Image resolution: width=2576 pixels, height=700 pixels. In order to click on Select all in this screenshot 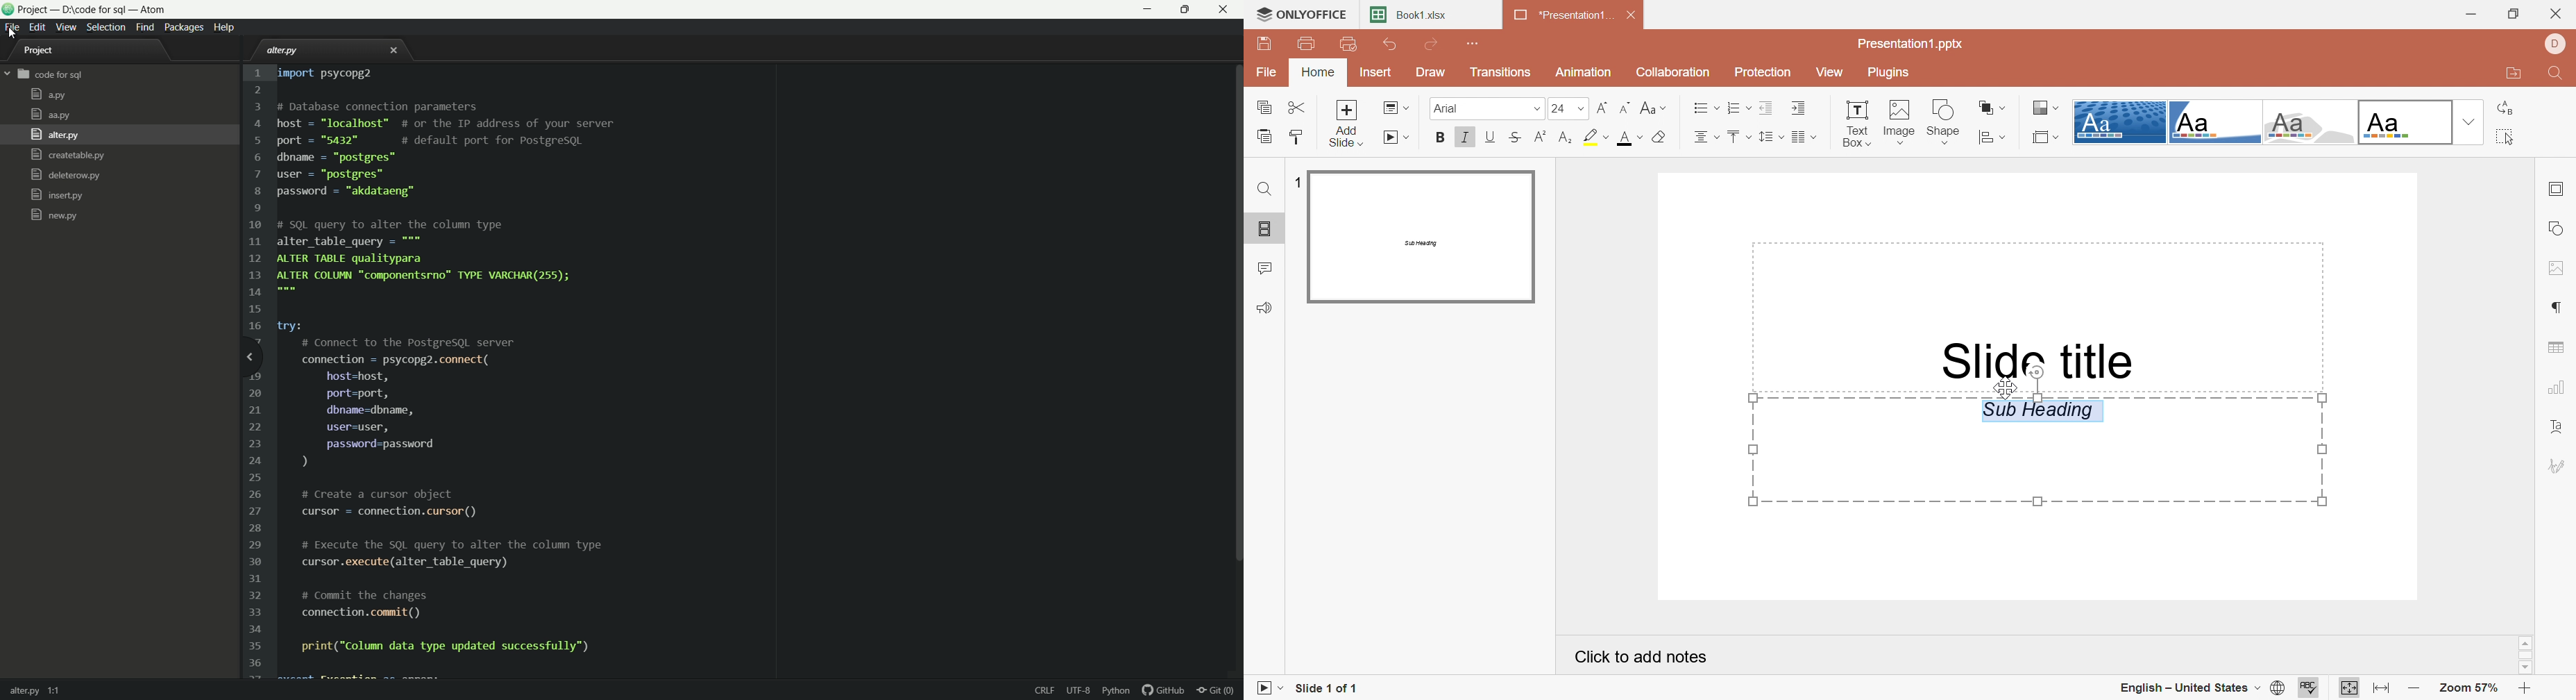, I will do `click(2505, 138)`.